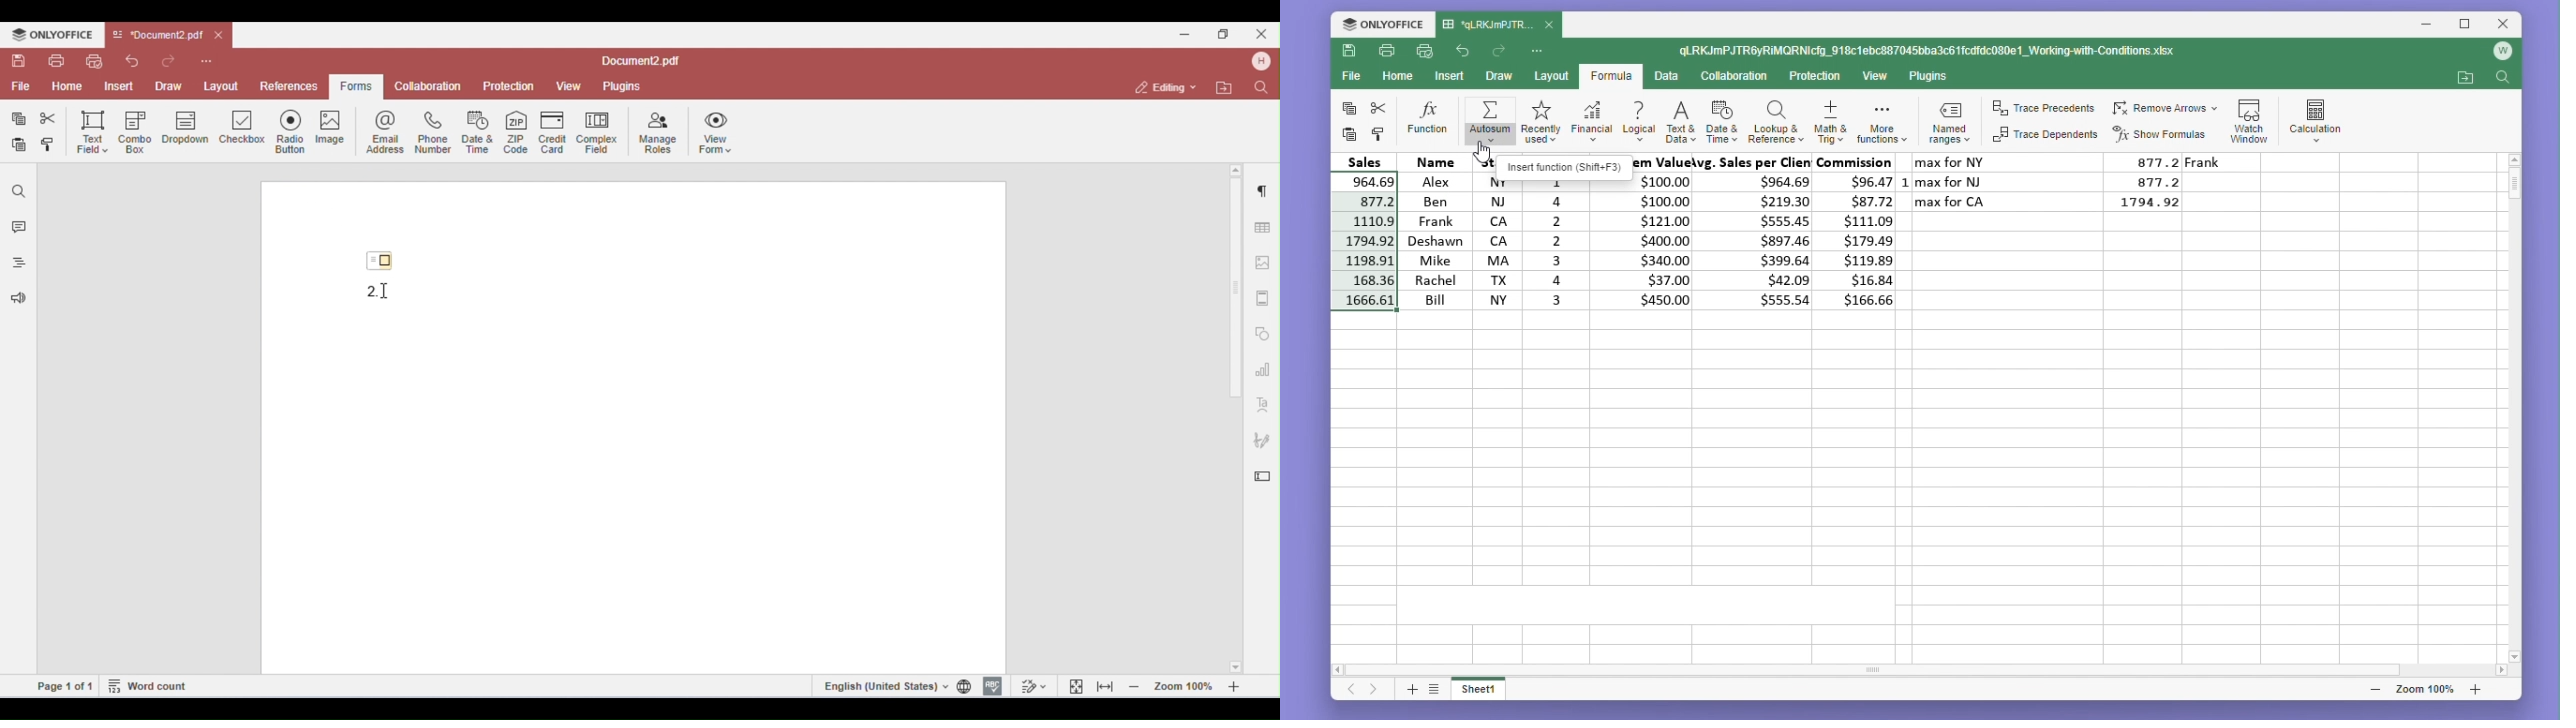  I want to click on More options, so click(1539, 51).